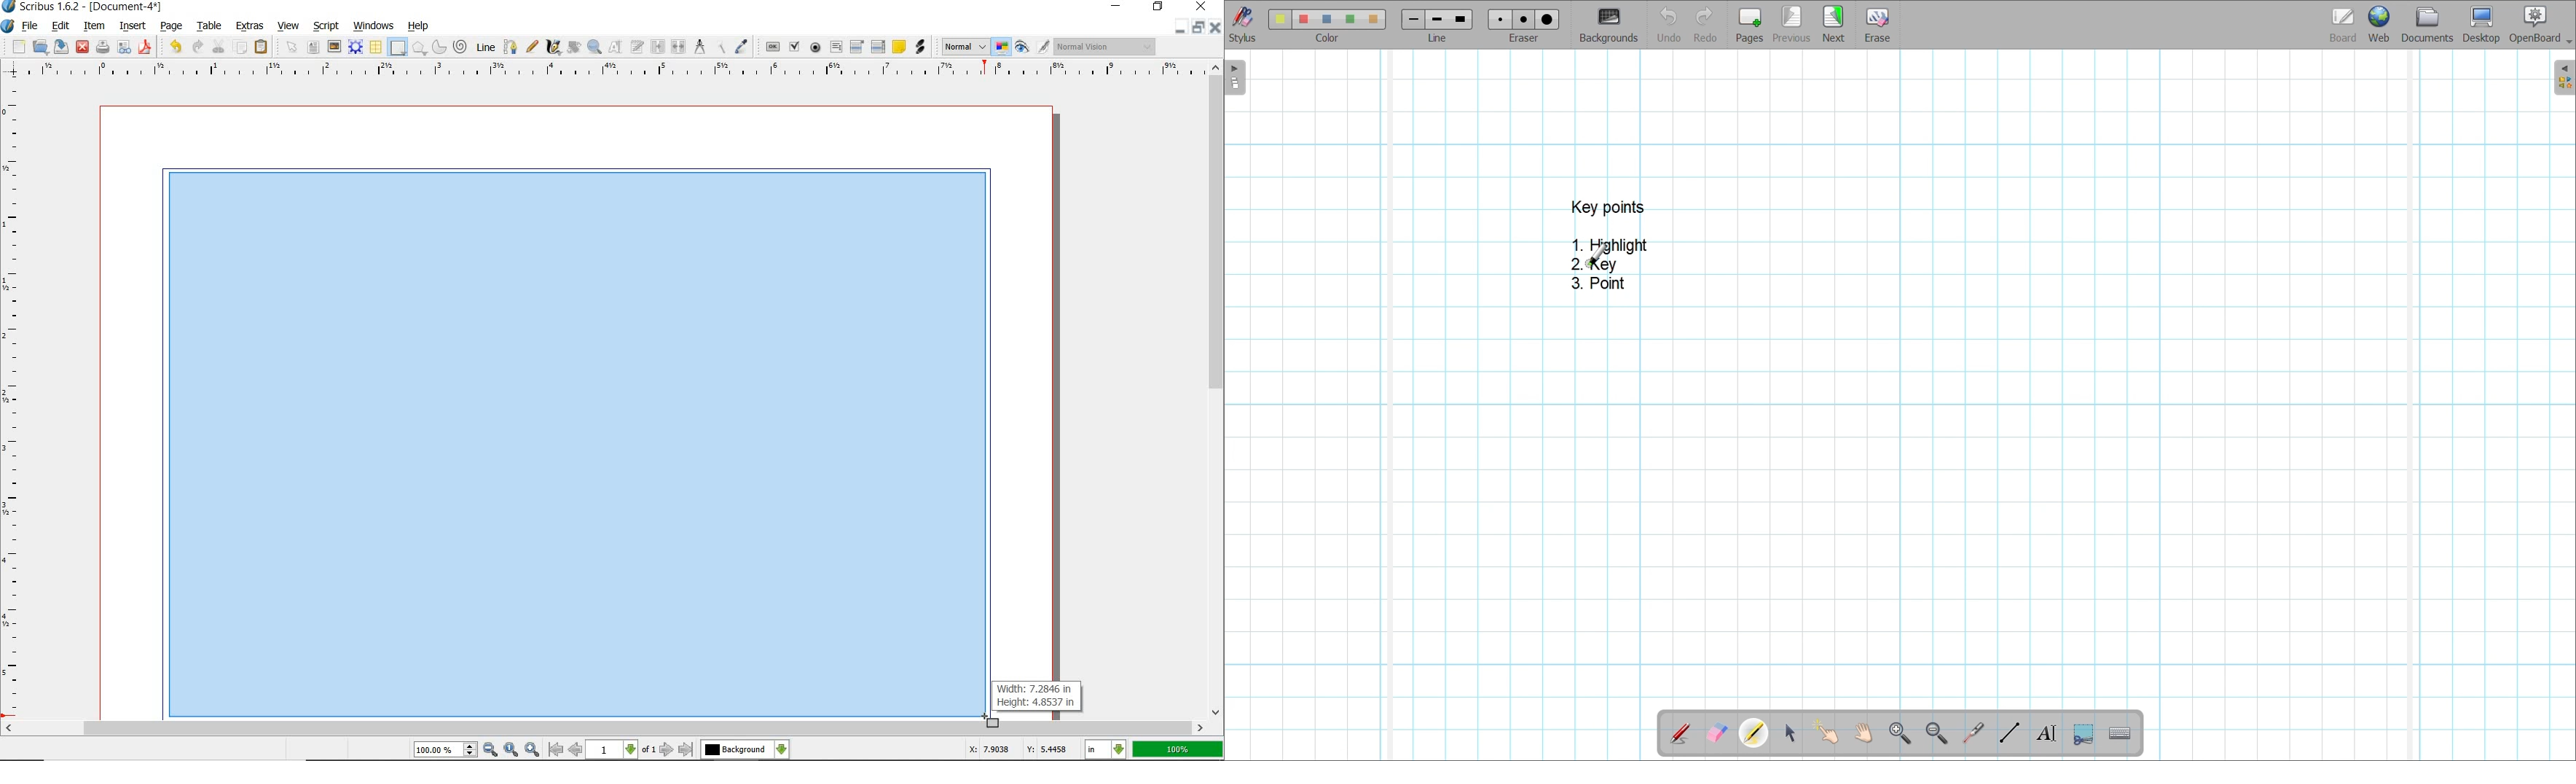 This screenshot has height=784, width=2576. What do you see at coordinates (41, 47) in the screenshot?
I see `open` at bounding box center [41, 47].